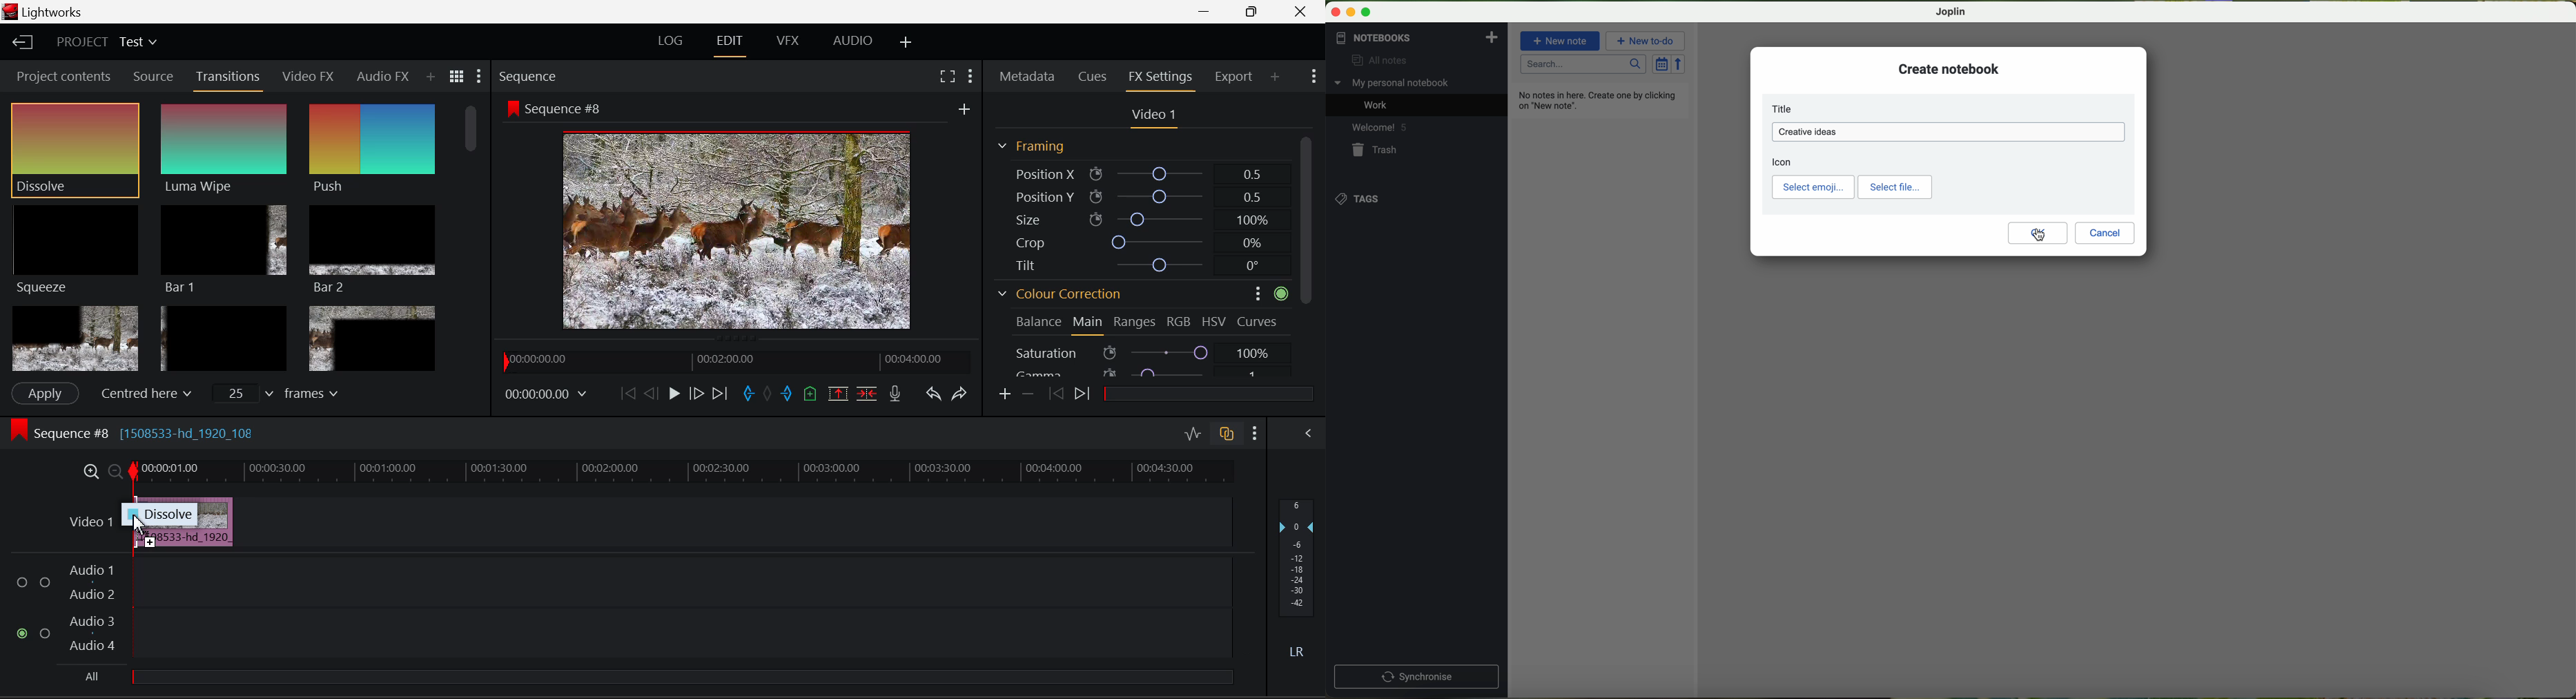 The width and height of the screenshot is (2576, 700). I want to click on Squeeze, so click(75, 249).